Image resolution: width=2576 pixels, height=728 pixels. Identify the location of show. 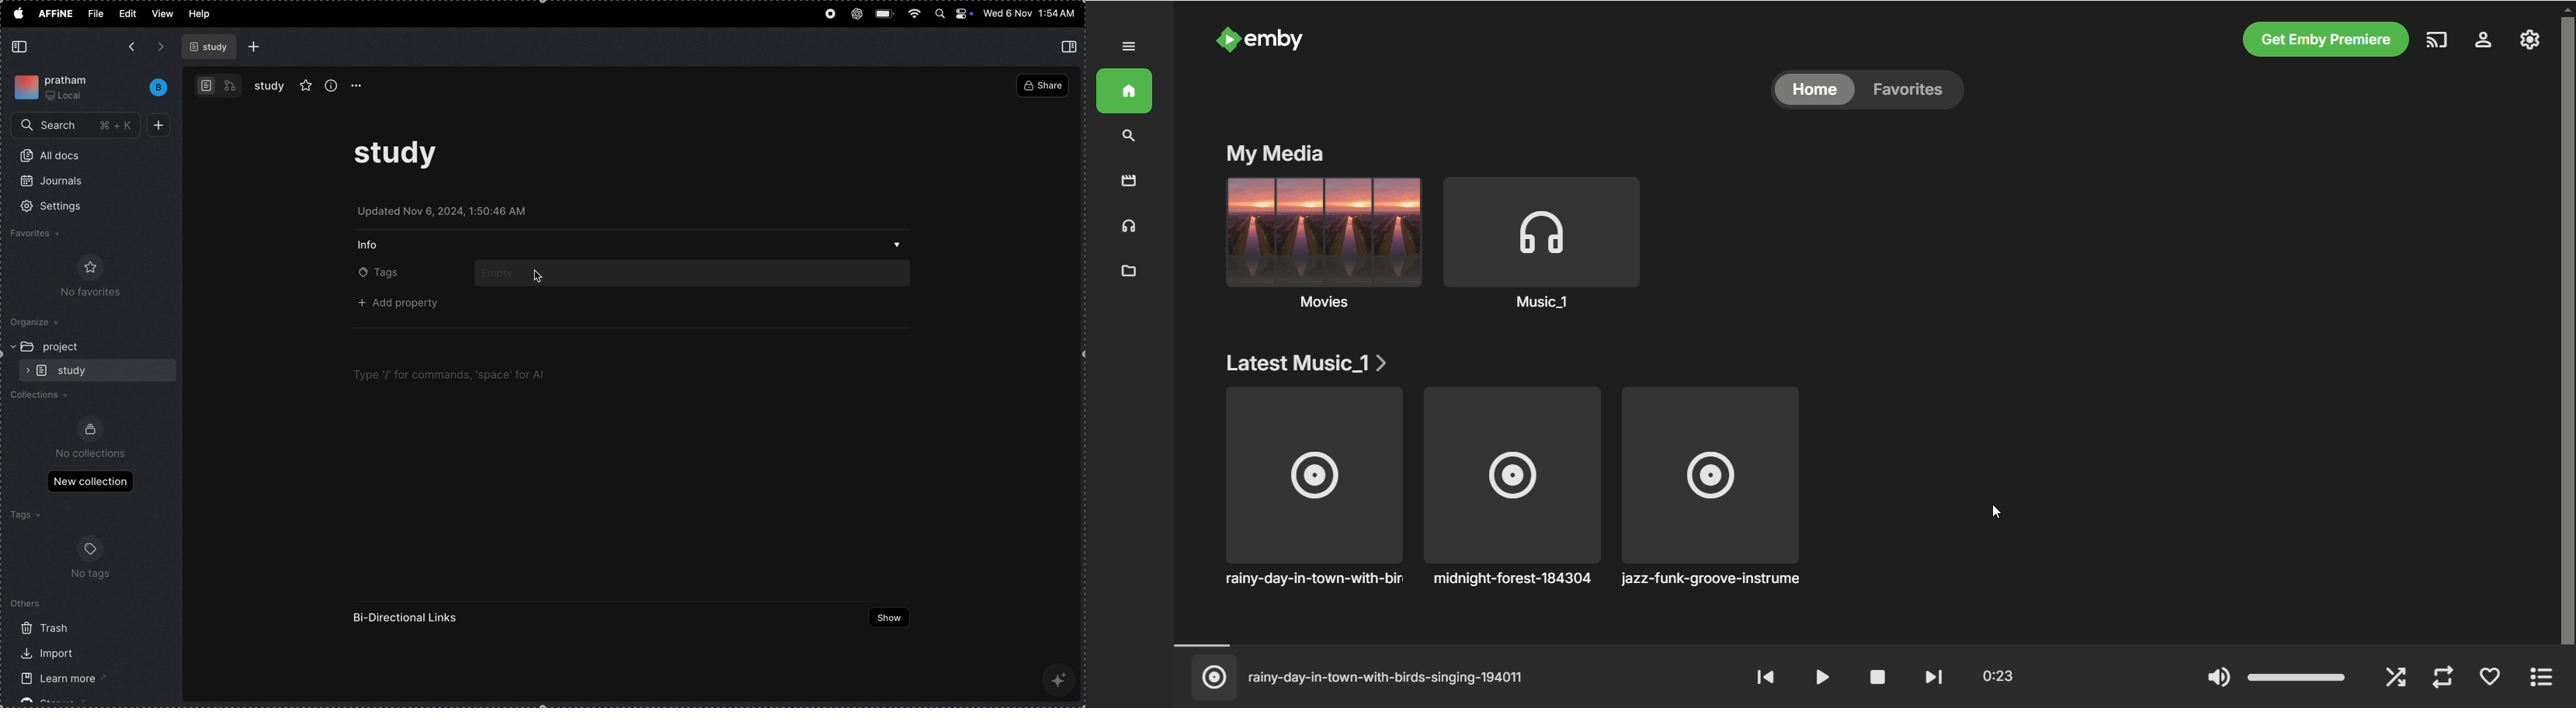
(884, 618).